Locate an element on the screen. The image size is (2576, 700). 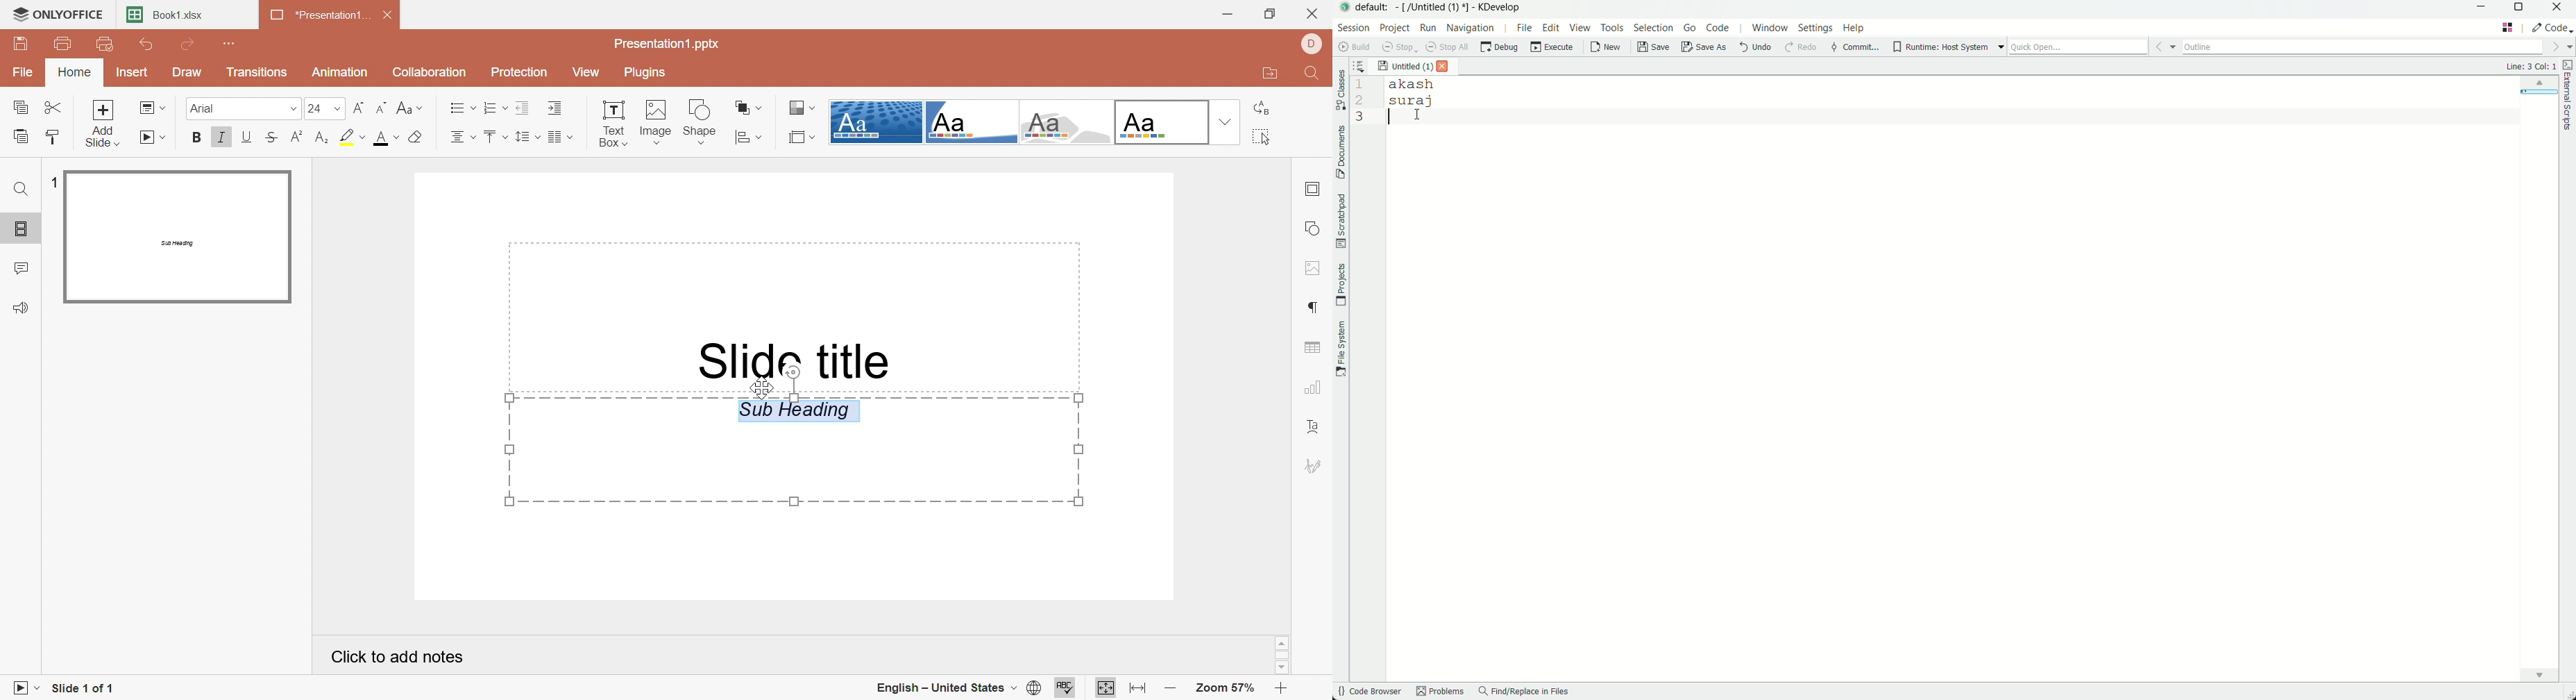
*Presentation1... is located at coordinates (320, 15).